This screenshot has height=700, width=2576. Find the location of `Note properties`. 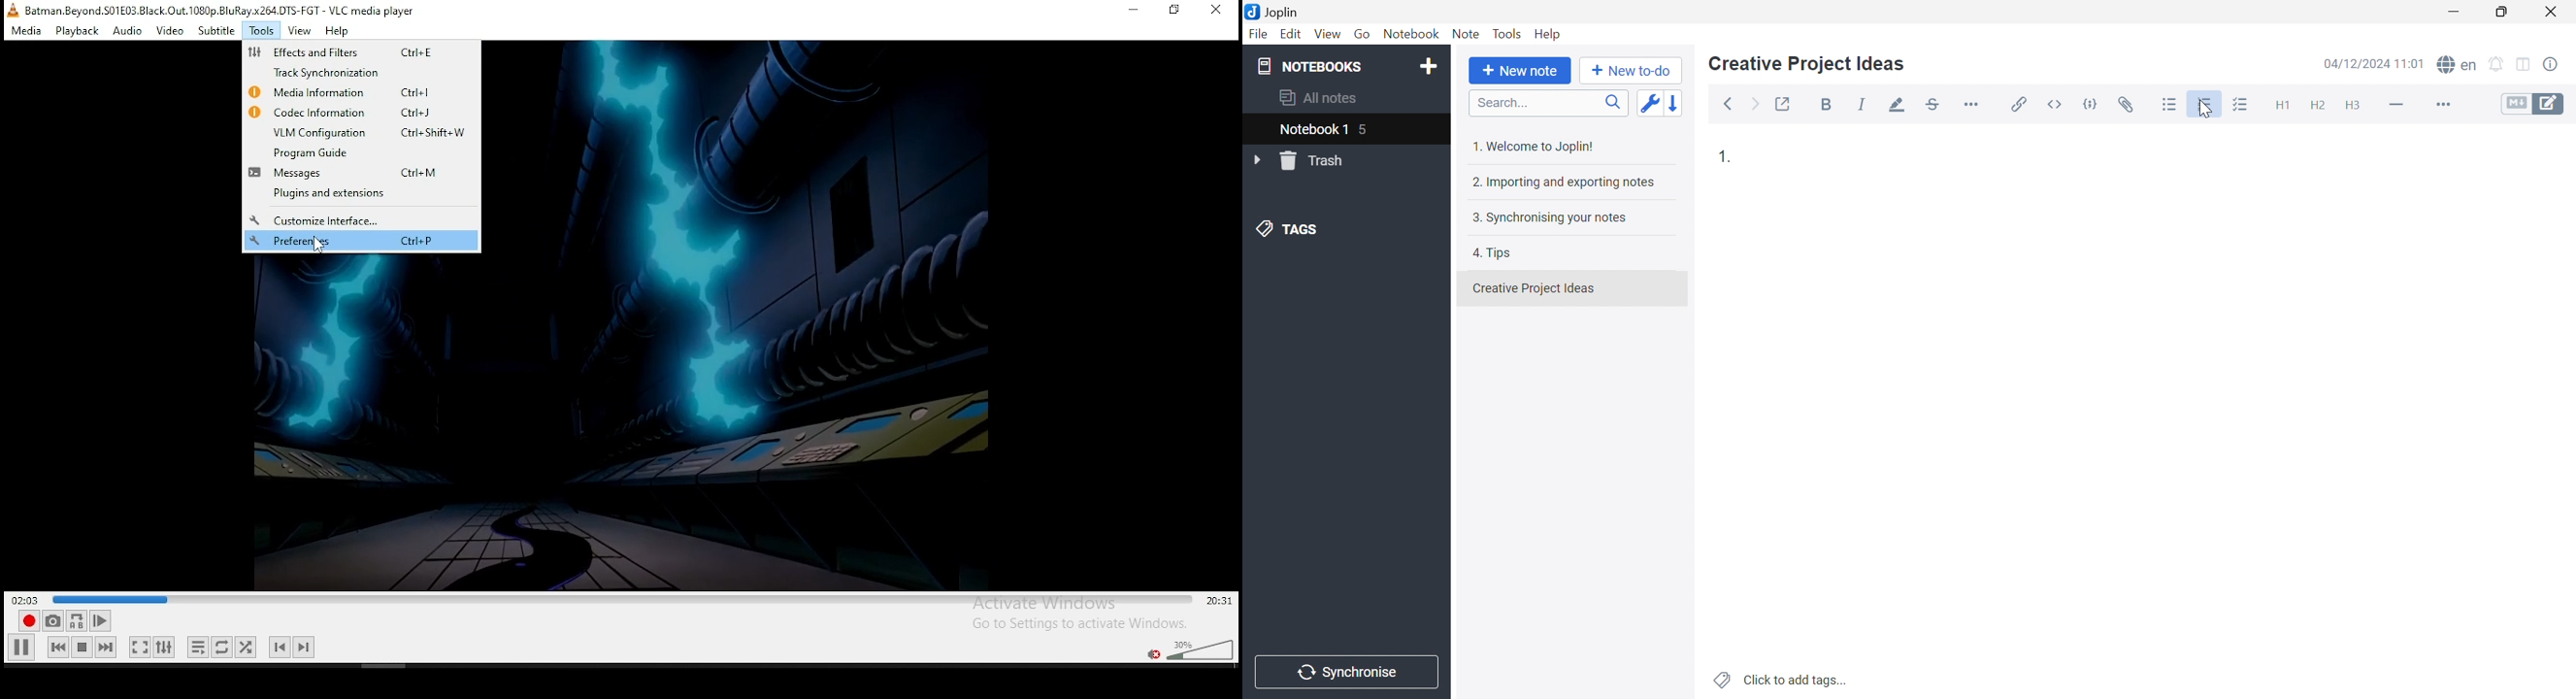

Note properties is located at coordinates (2559, 65).